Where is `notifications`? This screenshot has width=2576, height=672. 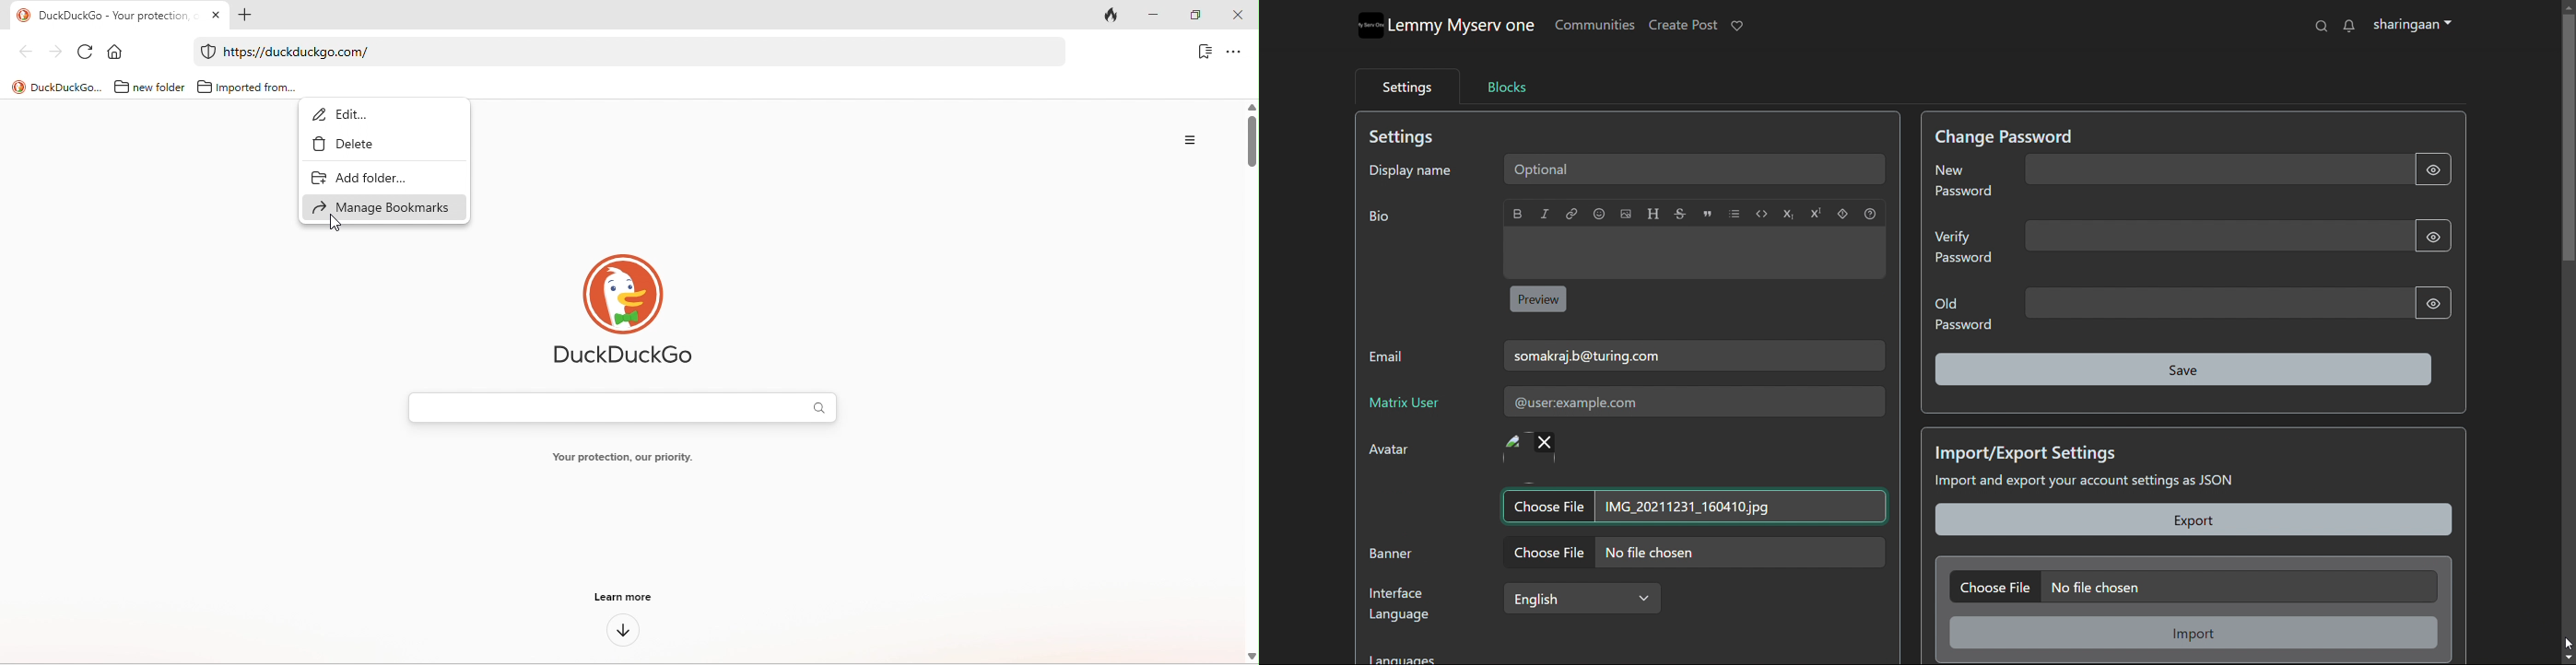 notifications is located at coordinates (2348, 25).